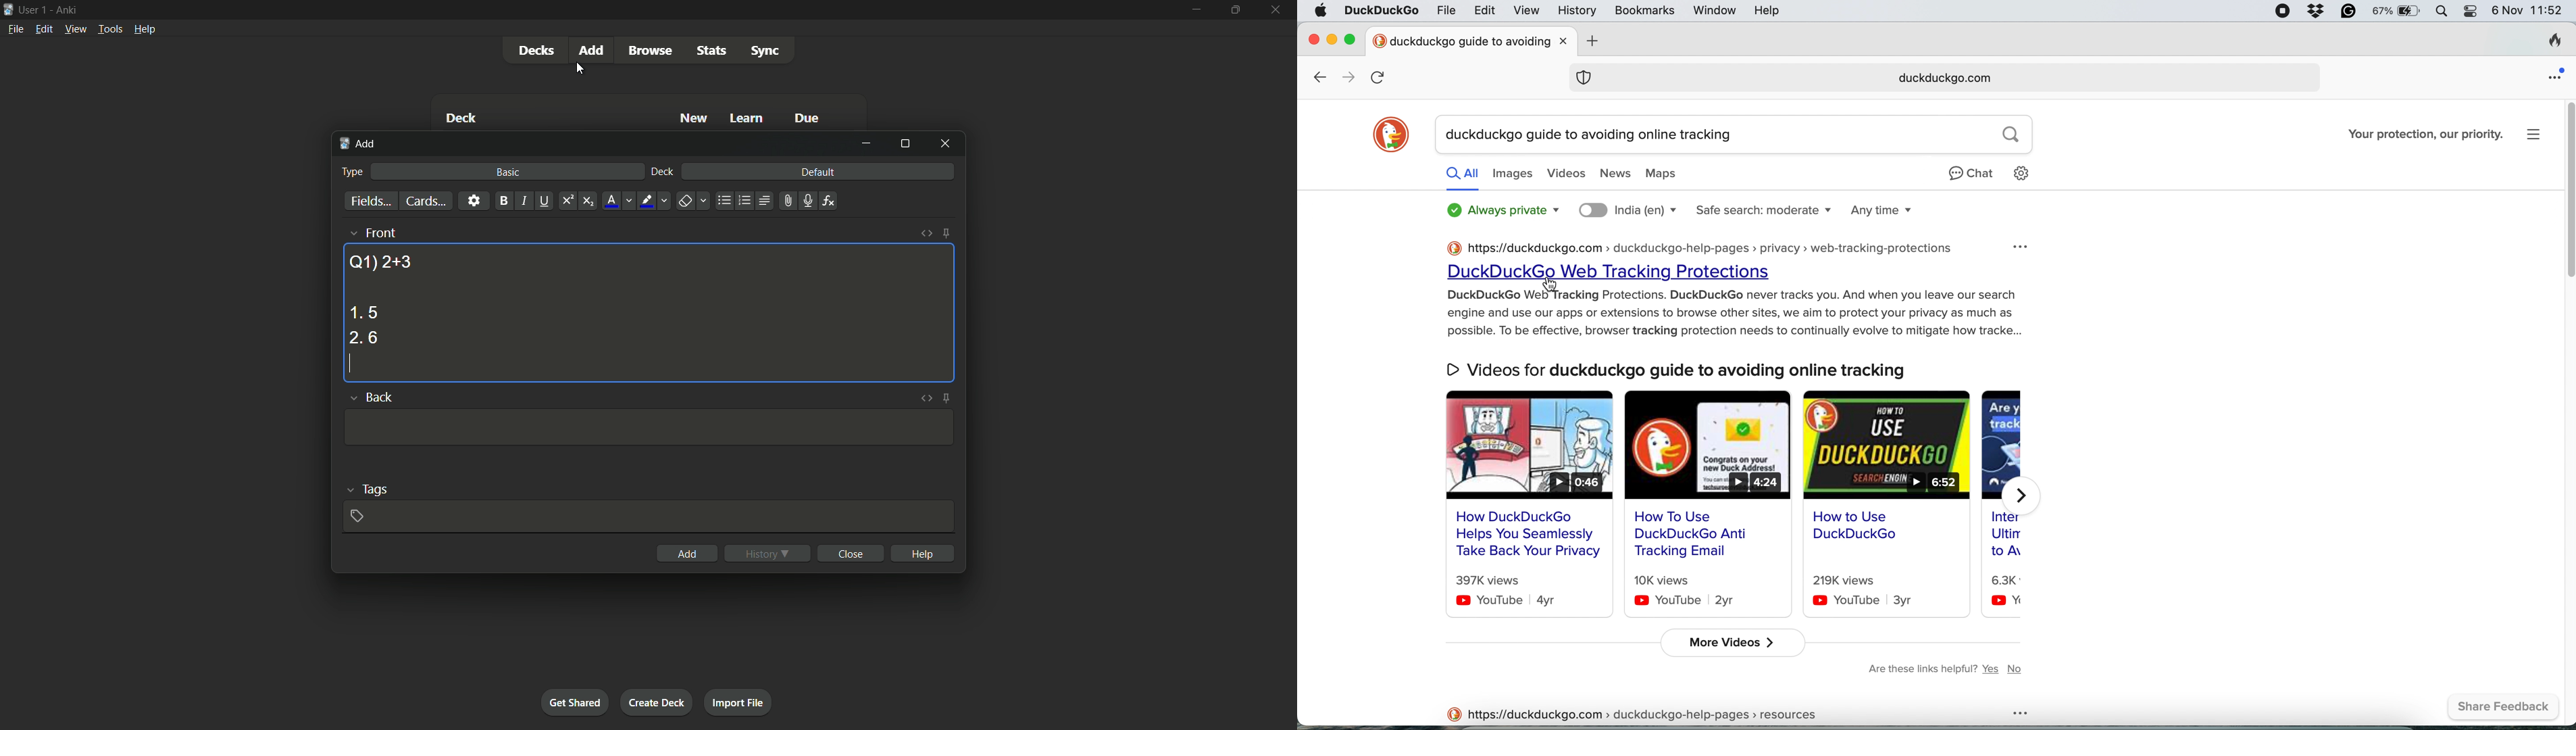 The height and width of the screenshot is (756, 2576). What do you see at coordinates (425, 201) in the screenshot?
I see `cards` at bounding box center [425, 201].